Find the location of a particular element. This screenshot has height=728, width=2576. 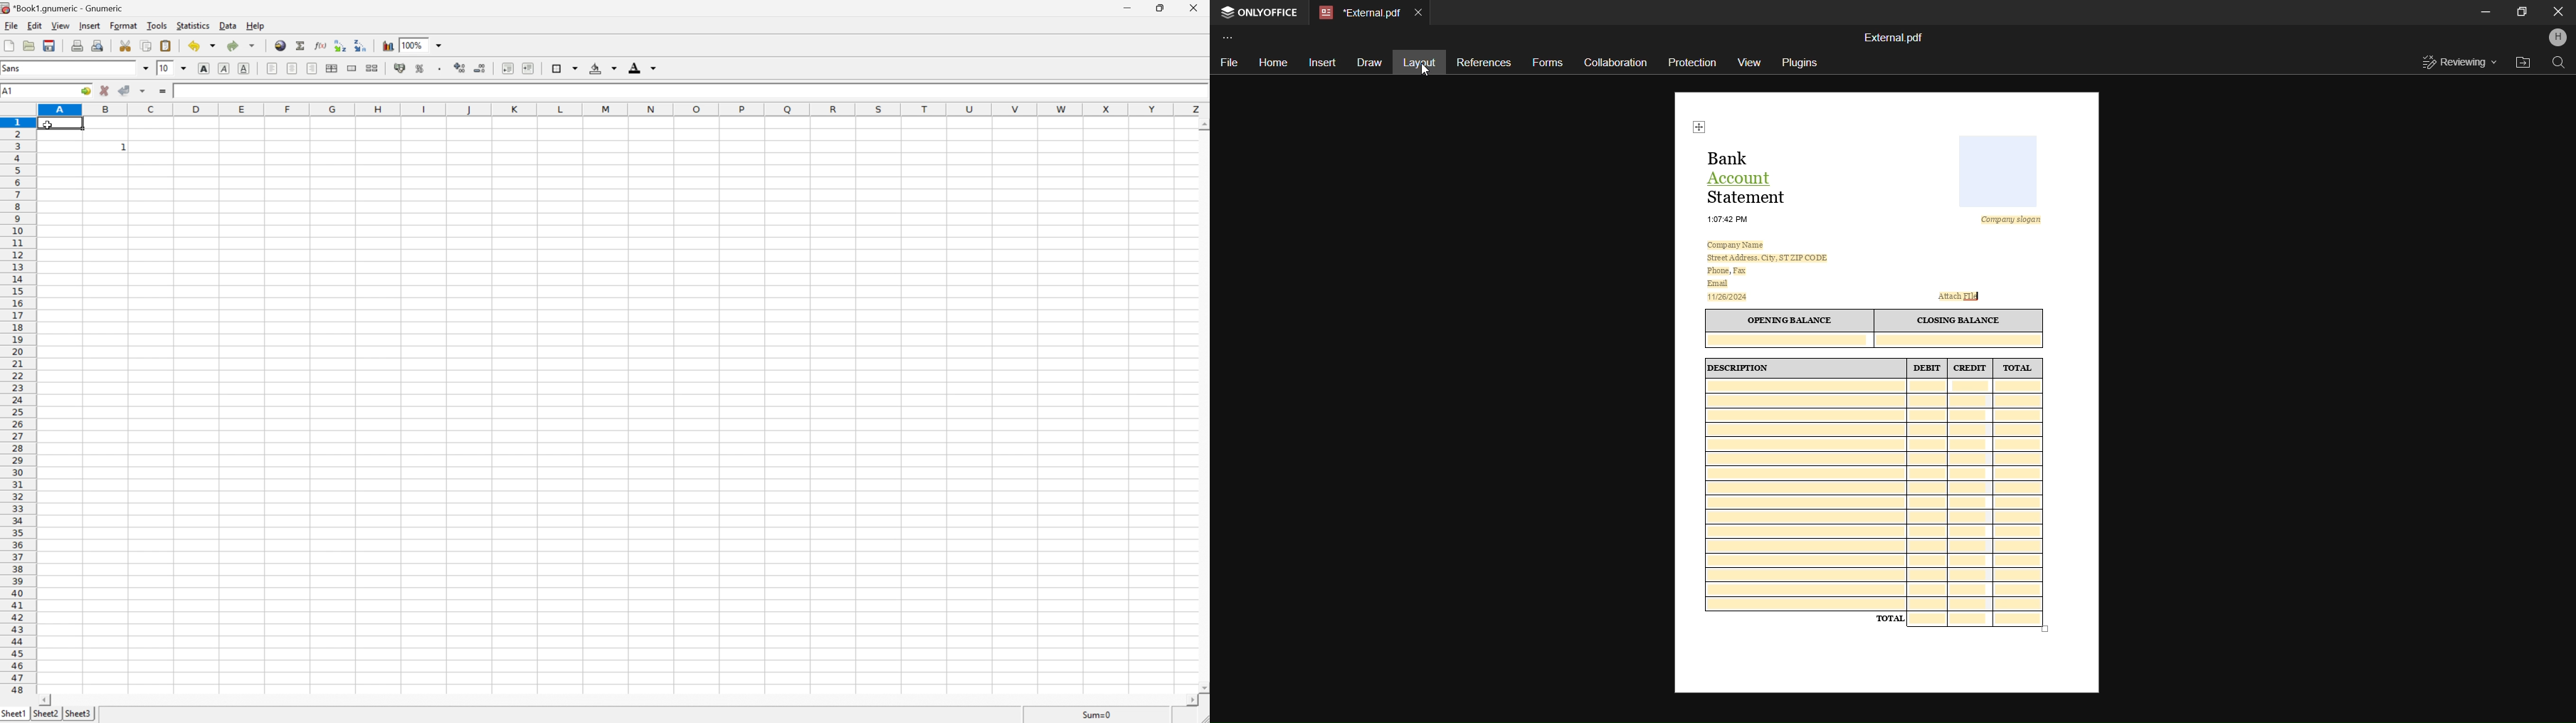

sum in current cell is located at coordinates (300, 46).